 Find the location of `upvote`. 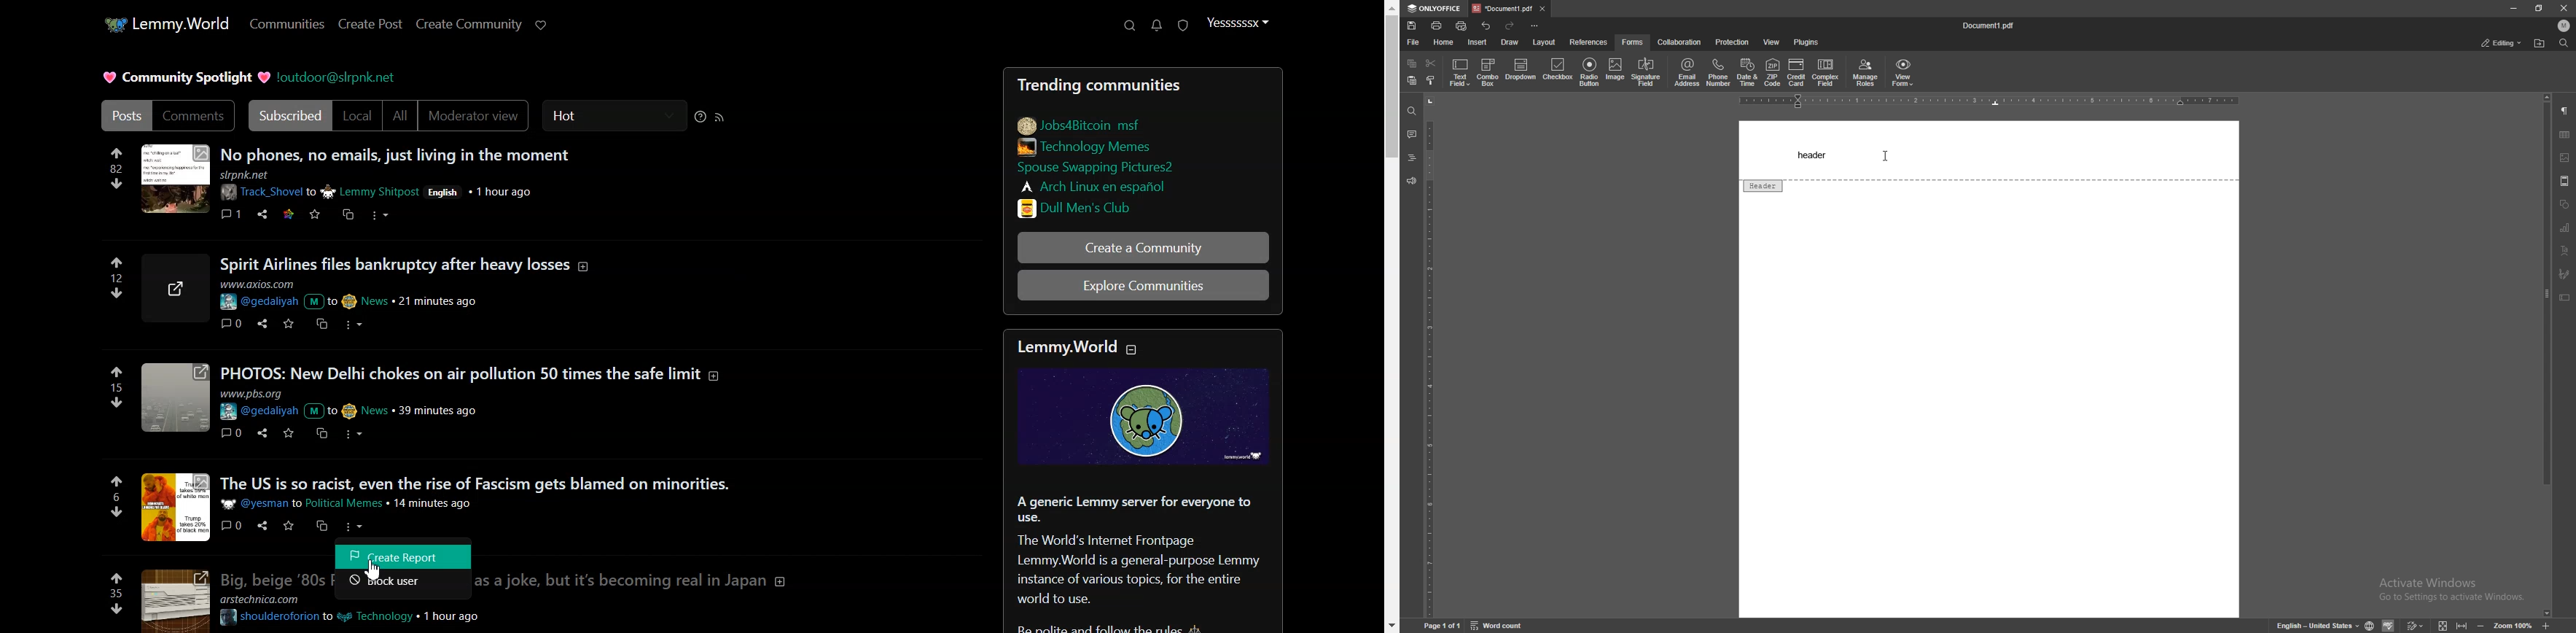

upvote is located at coordinates (117, 263).